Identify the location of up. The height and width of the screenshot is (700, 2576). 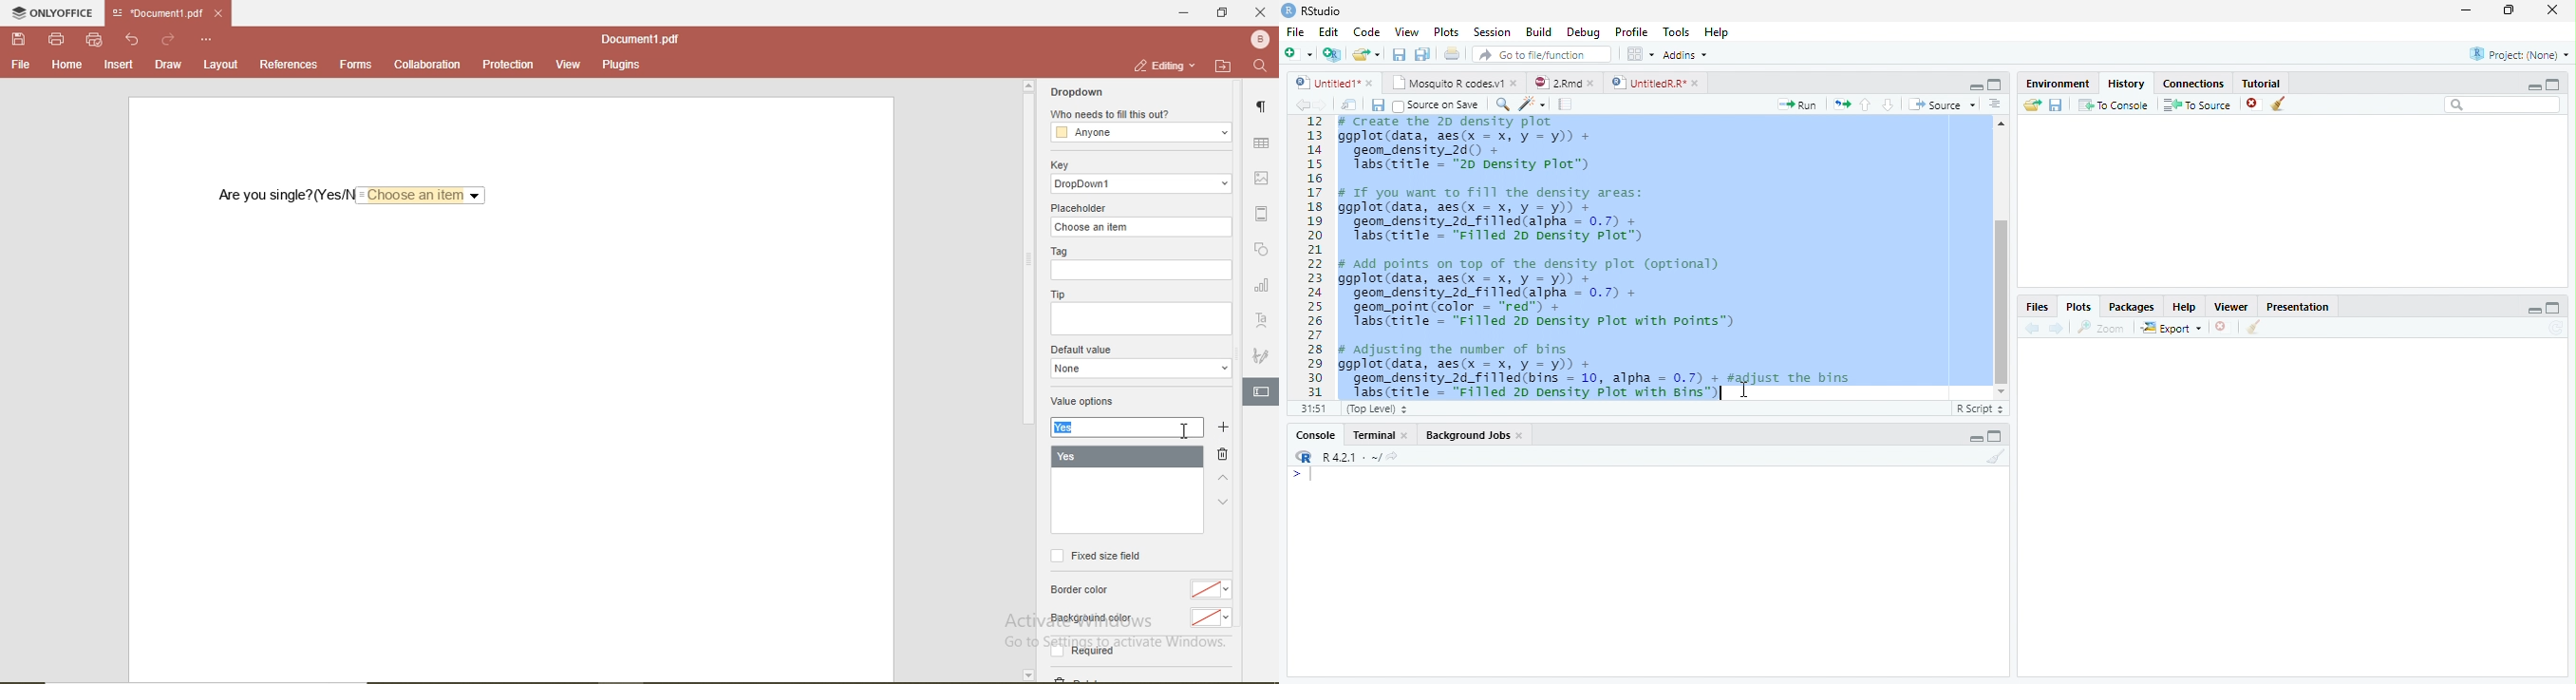
(1866, 104).